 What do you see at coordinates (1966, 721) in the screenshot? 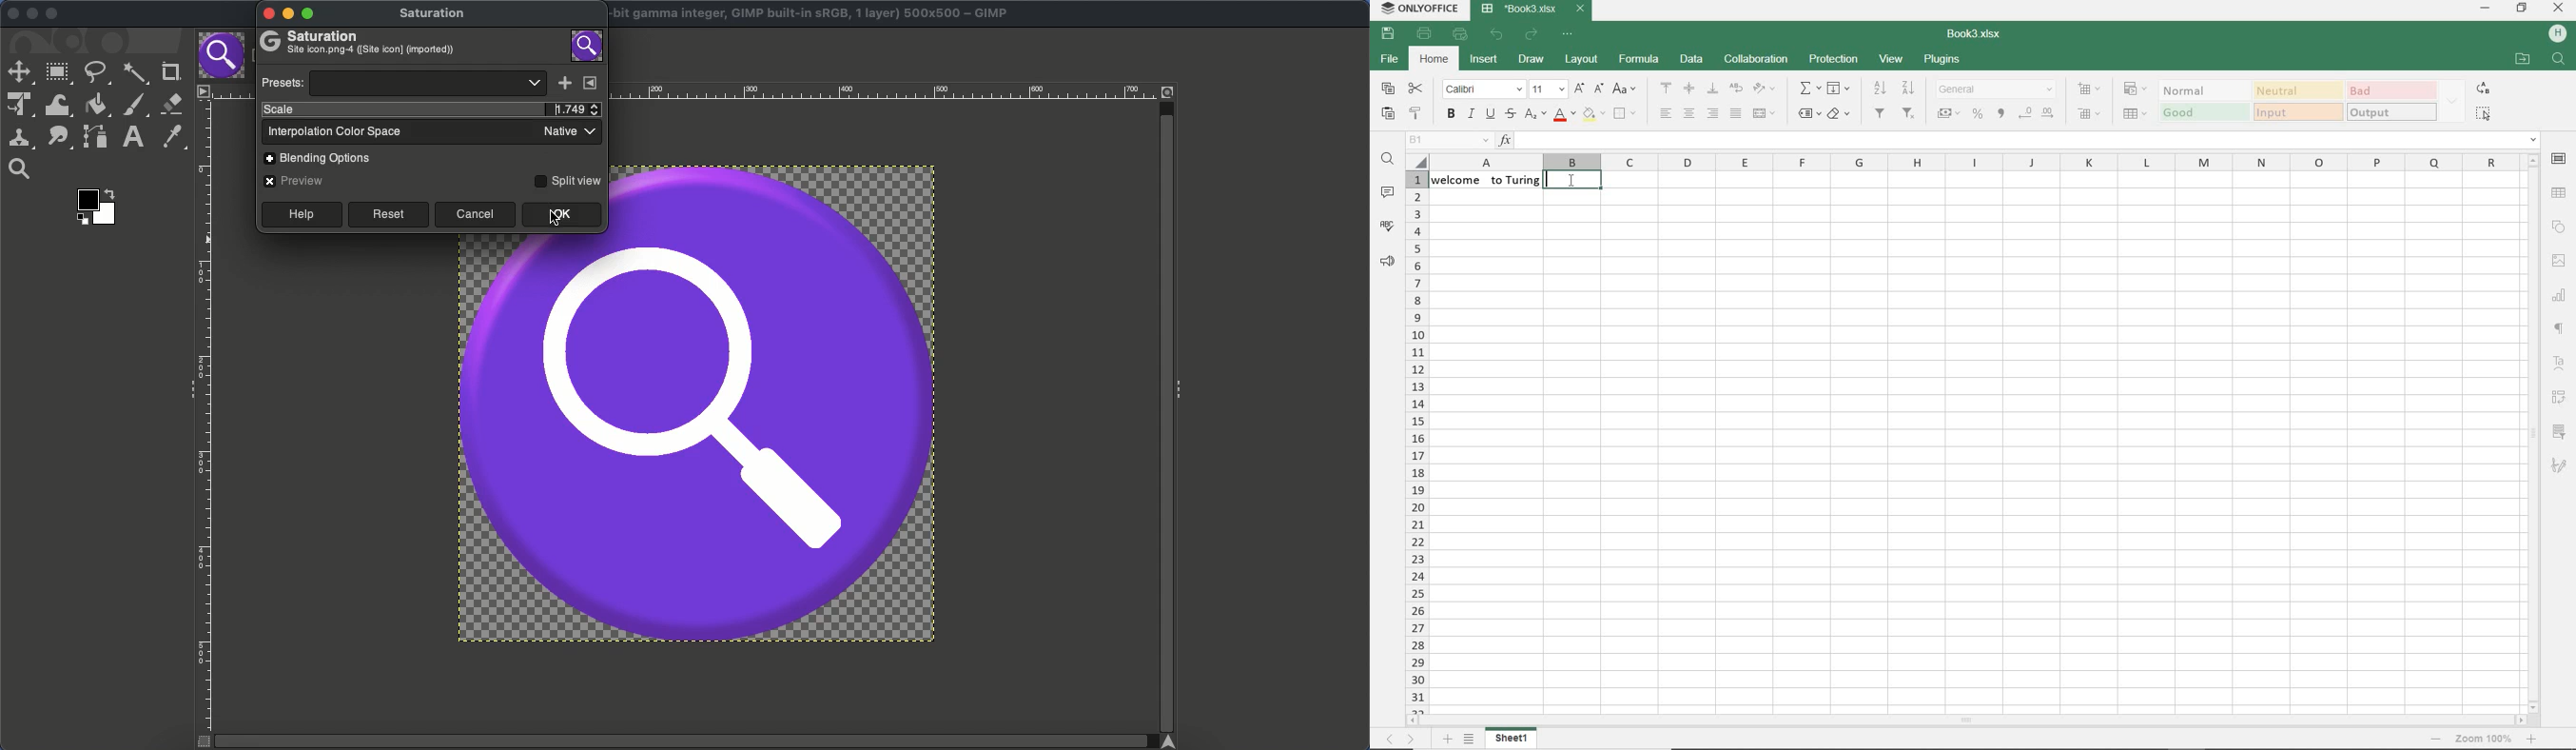
I see `scrollbar` at bounding box center [1966, 721].